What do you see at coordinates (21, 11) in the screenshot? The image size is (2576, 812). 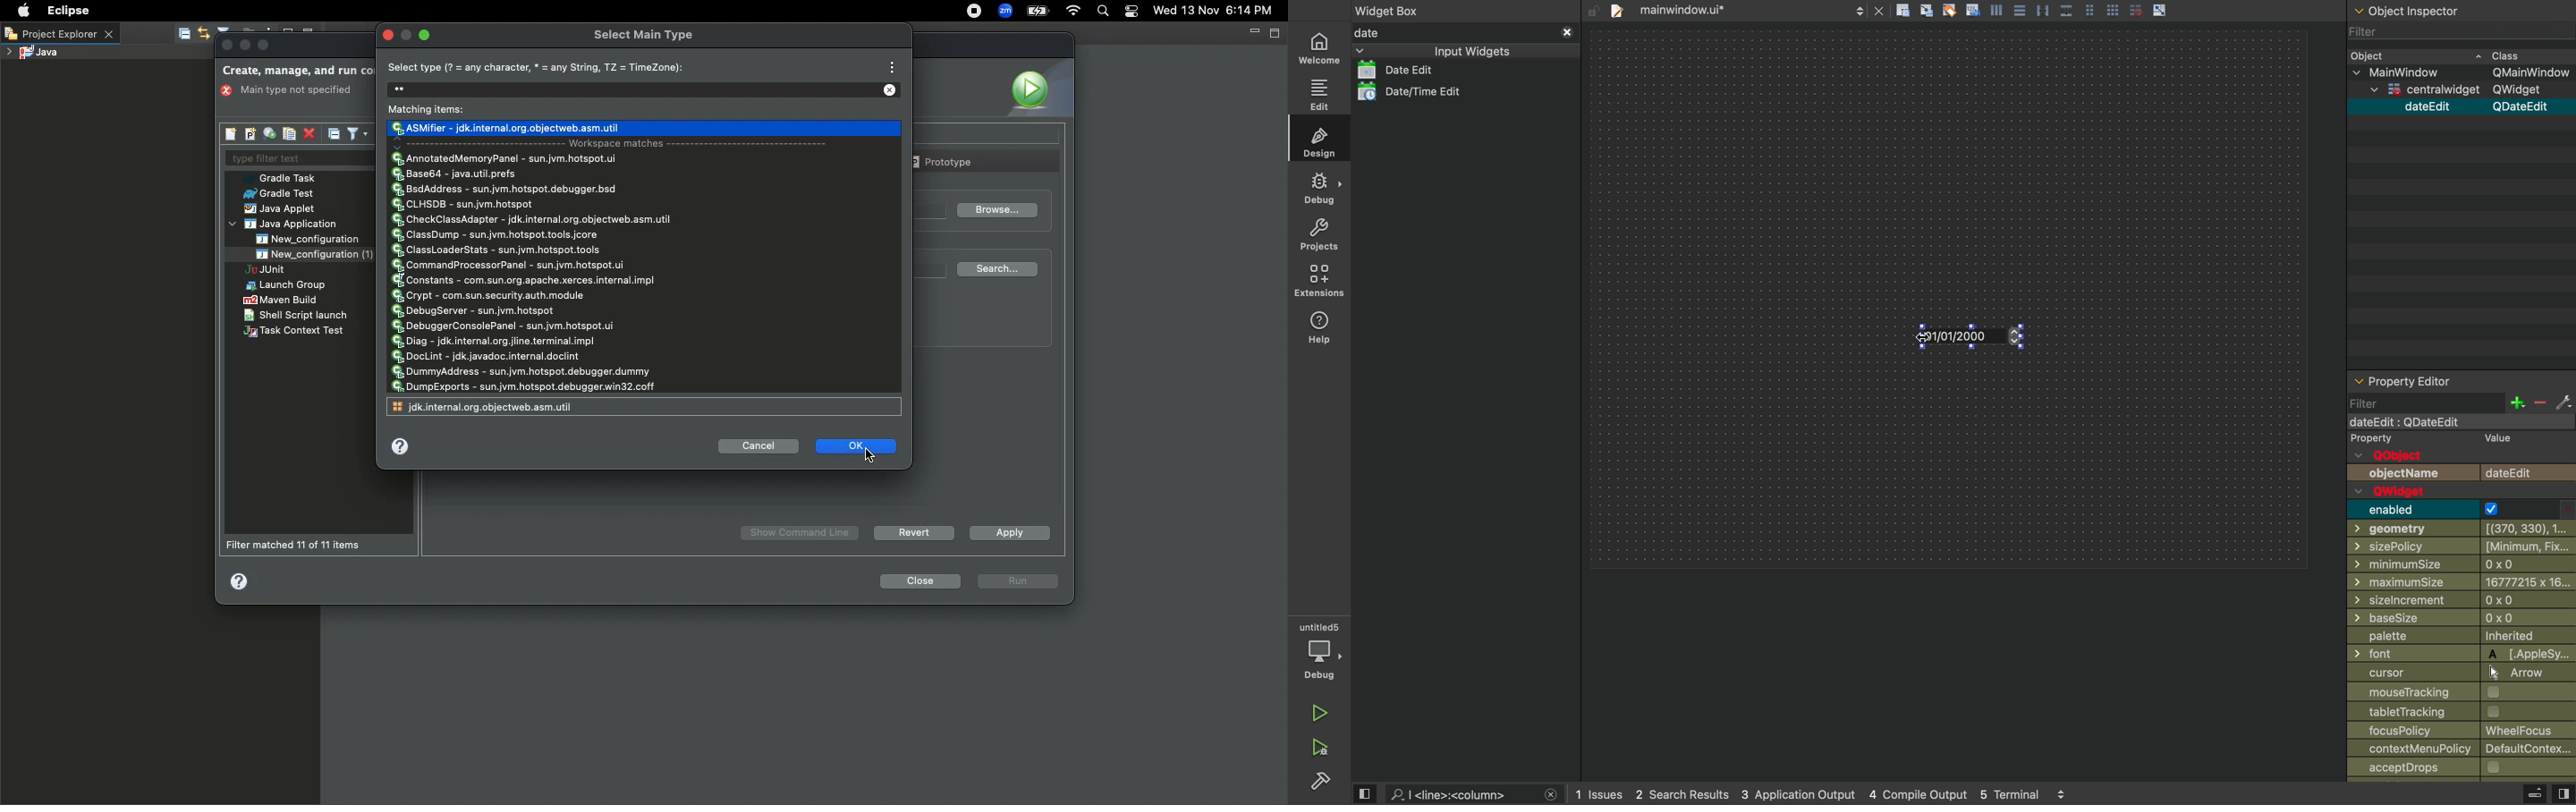 I see `Apple logo` at bounding box center [21, 11].